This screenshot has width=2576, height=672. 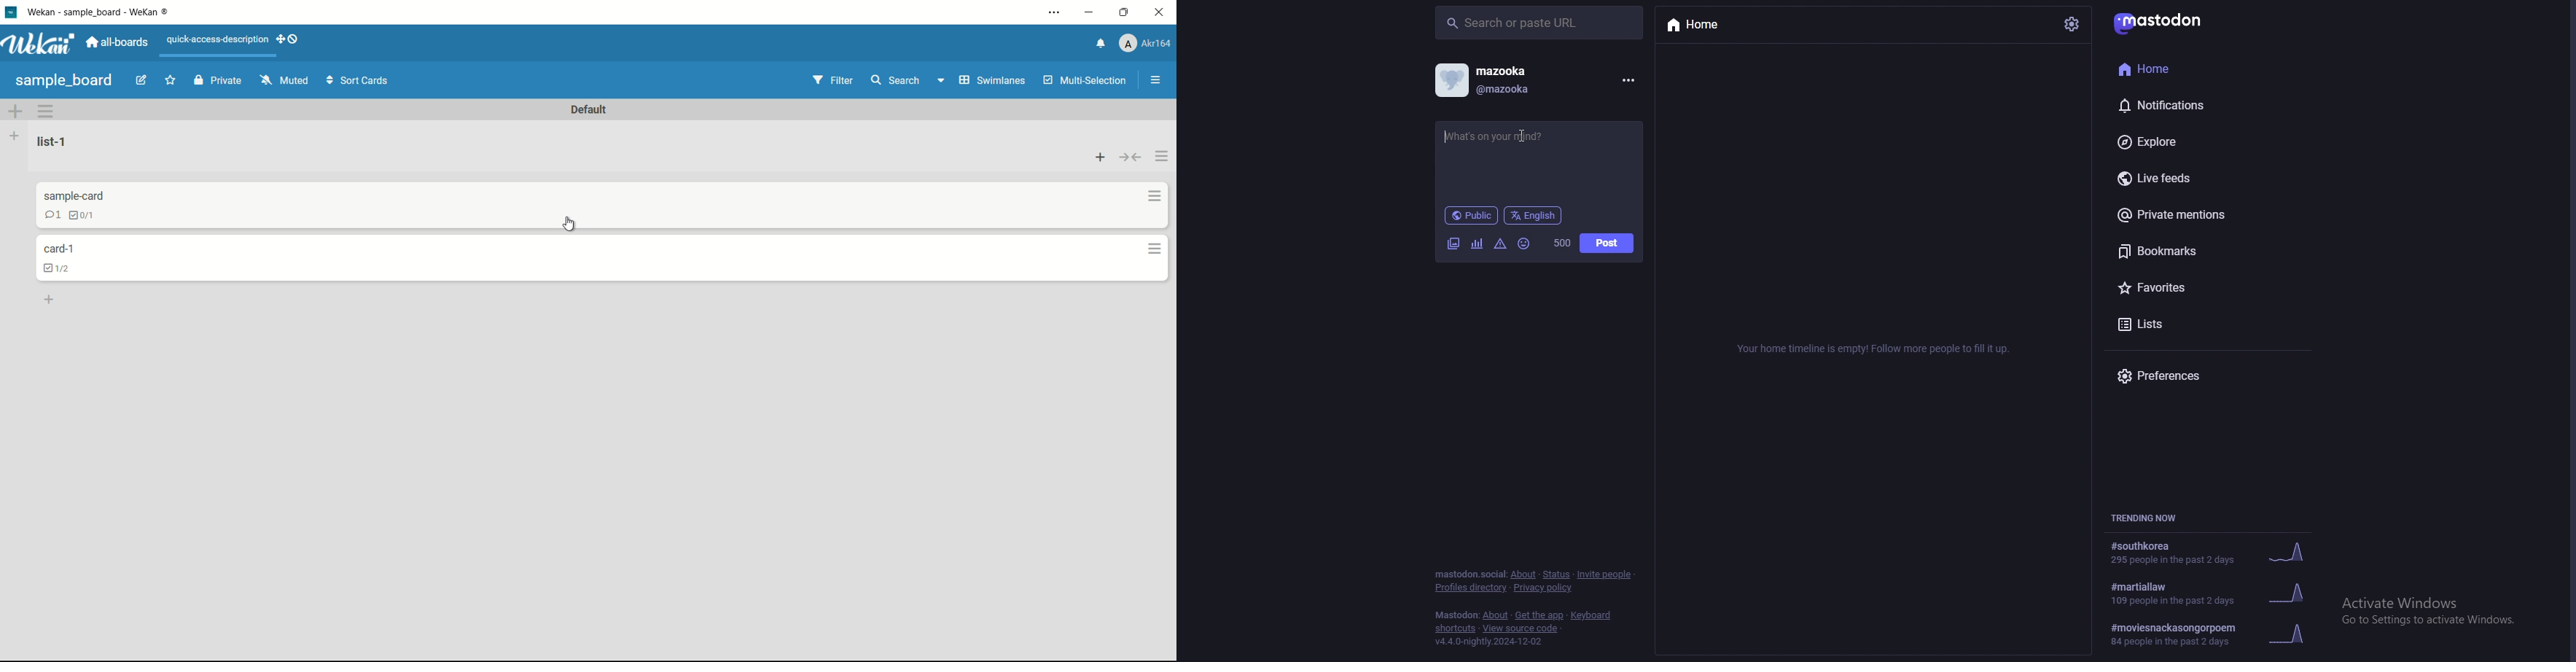 What do you see at coordinates (60, 268) in the screenshot?
I see `checklist` at bounding box center [60, 268].